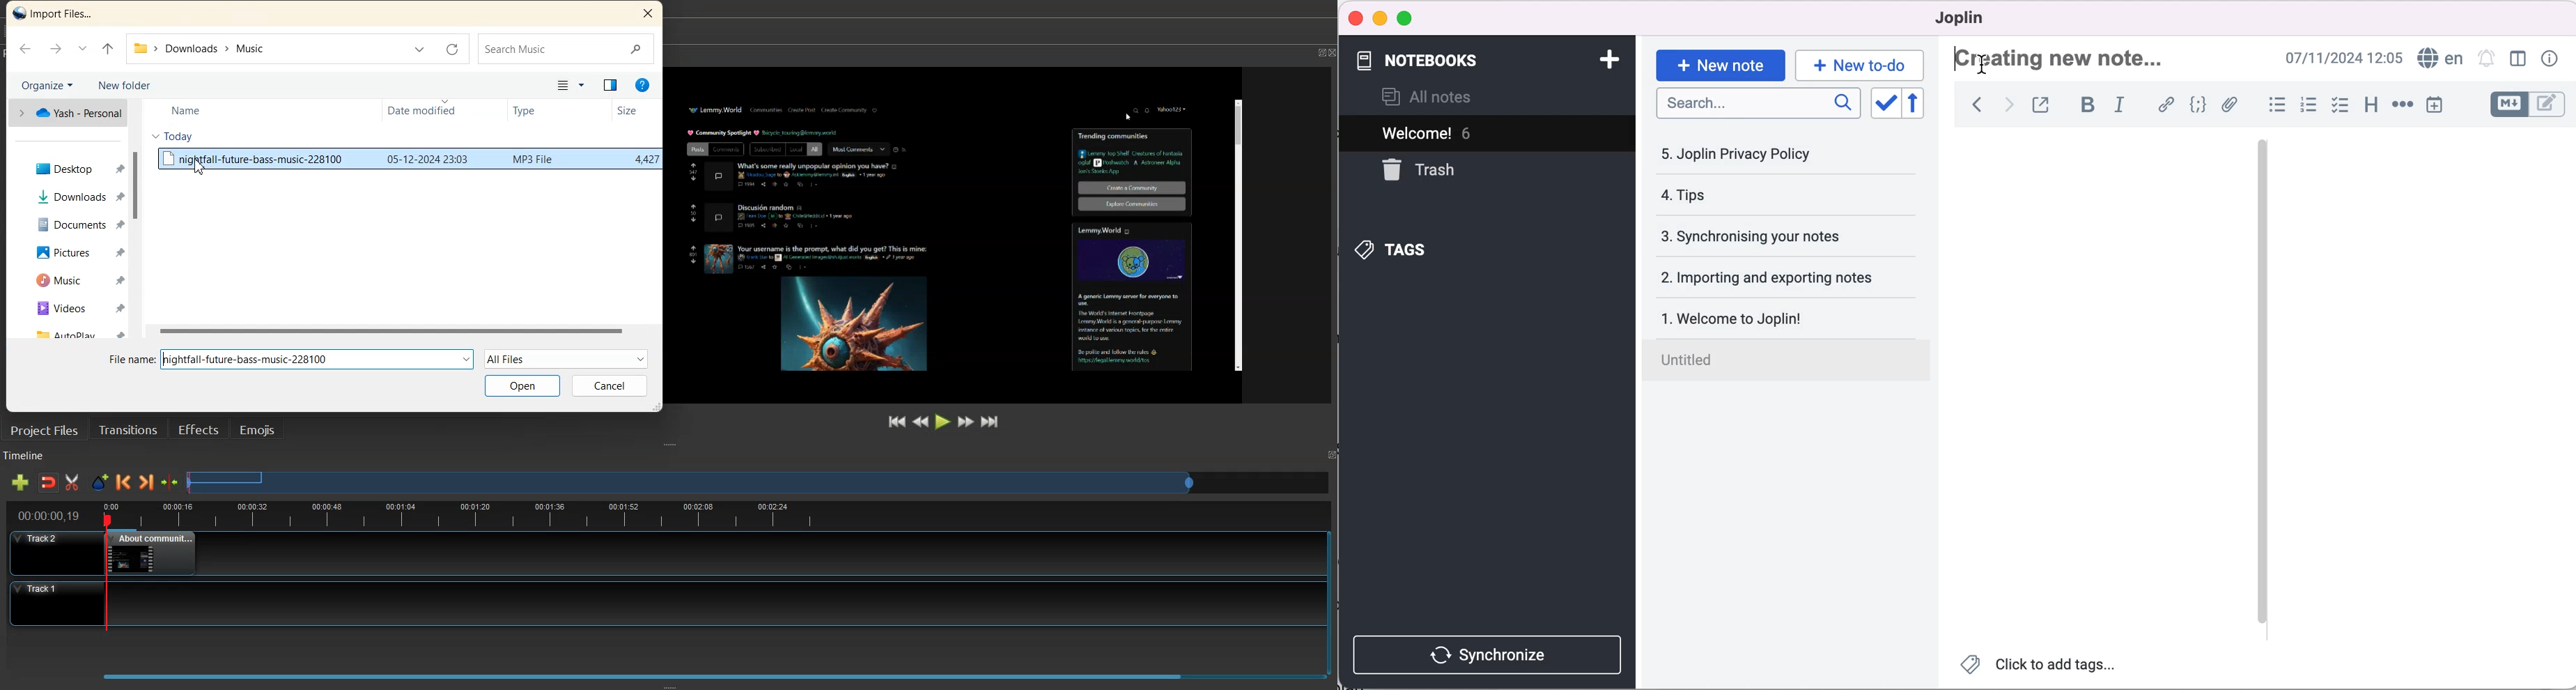 The height and width of the screenshot is (700, 2576). What do you see at coordinates (2085, 106) in the screenshot?
I see `bold` at bounding box center [2085, 106].